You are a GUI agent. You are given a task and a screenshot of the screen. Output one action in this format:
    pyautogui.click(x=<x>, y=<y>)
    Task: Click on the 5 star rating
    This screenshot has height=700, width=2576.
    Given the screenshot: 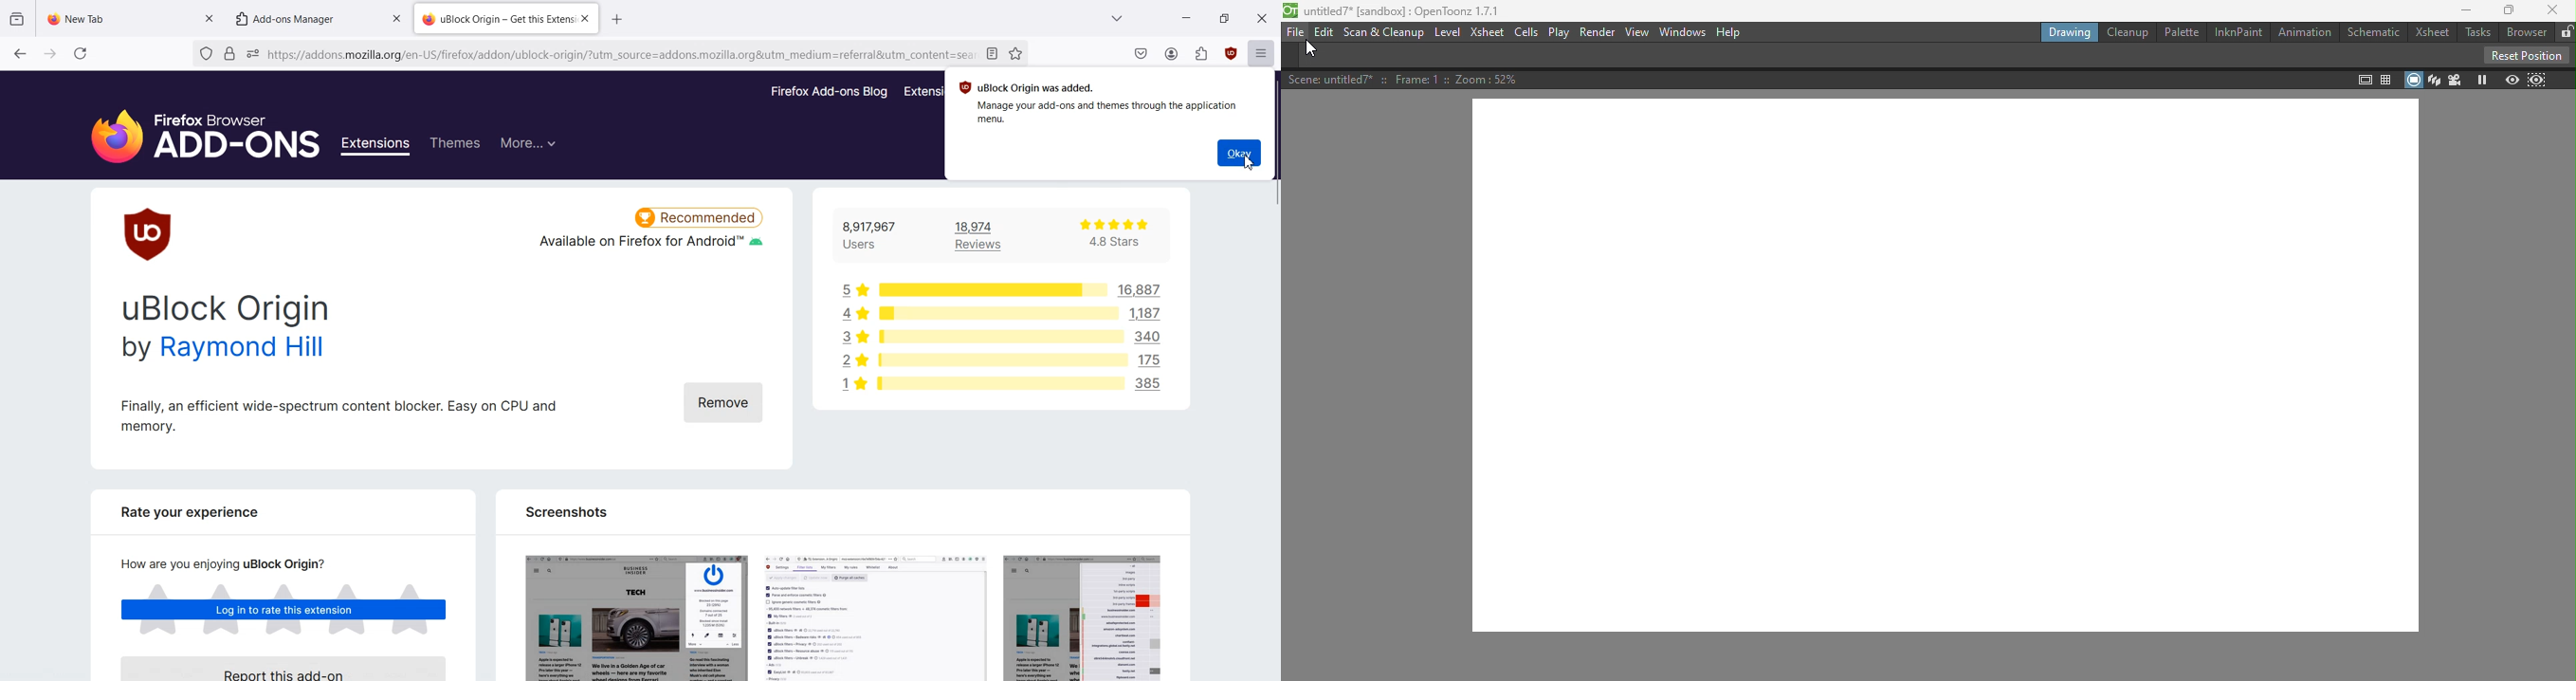 What is the action you would take?
    pyautogui.click(x=854, y=288)
    